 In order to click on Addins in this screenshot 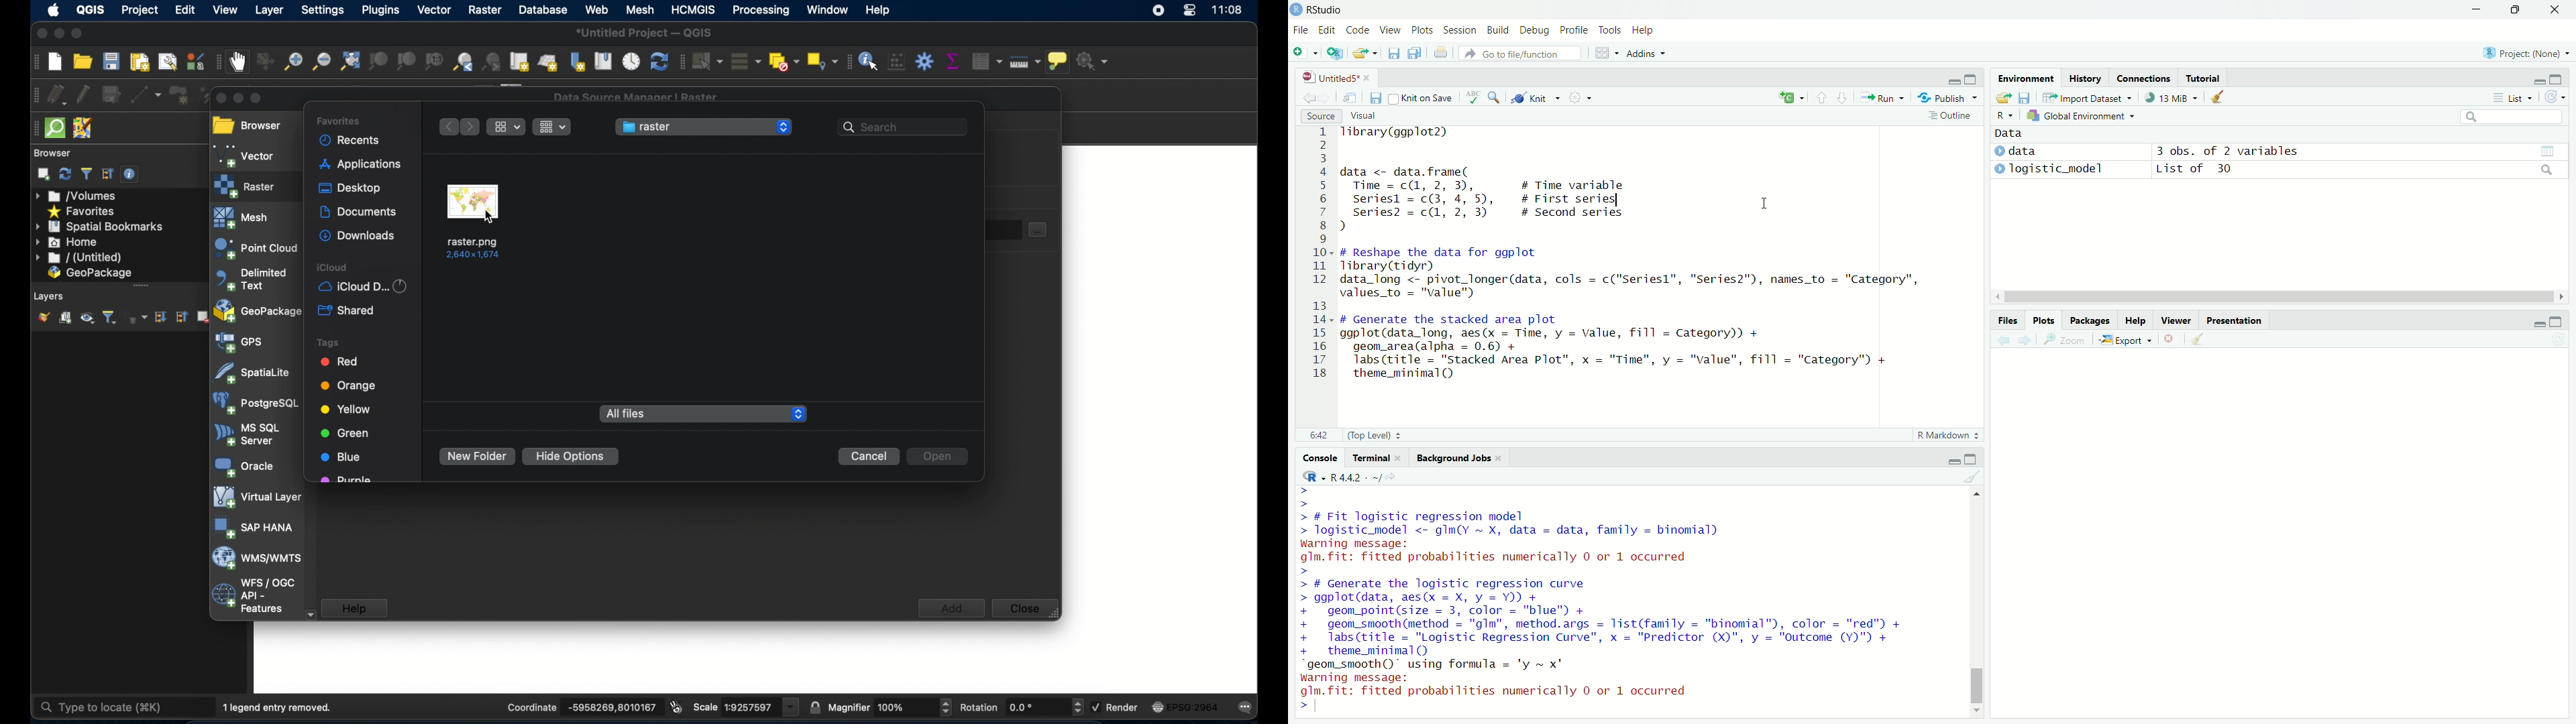, I will do `click(1642, 54)`.